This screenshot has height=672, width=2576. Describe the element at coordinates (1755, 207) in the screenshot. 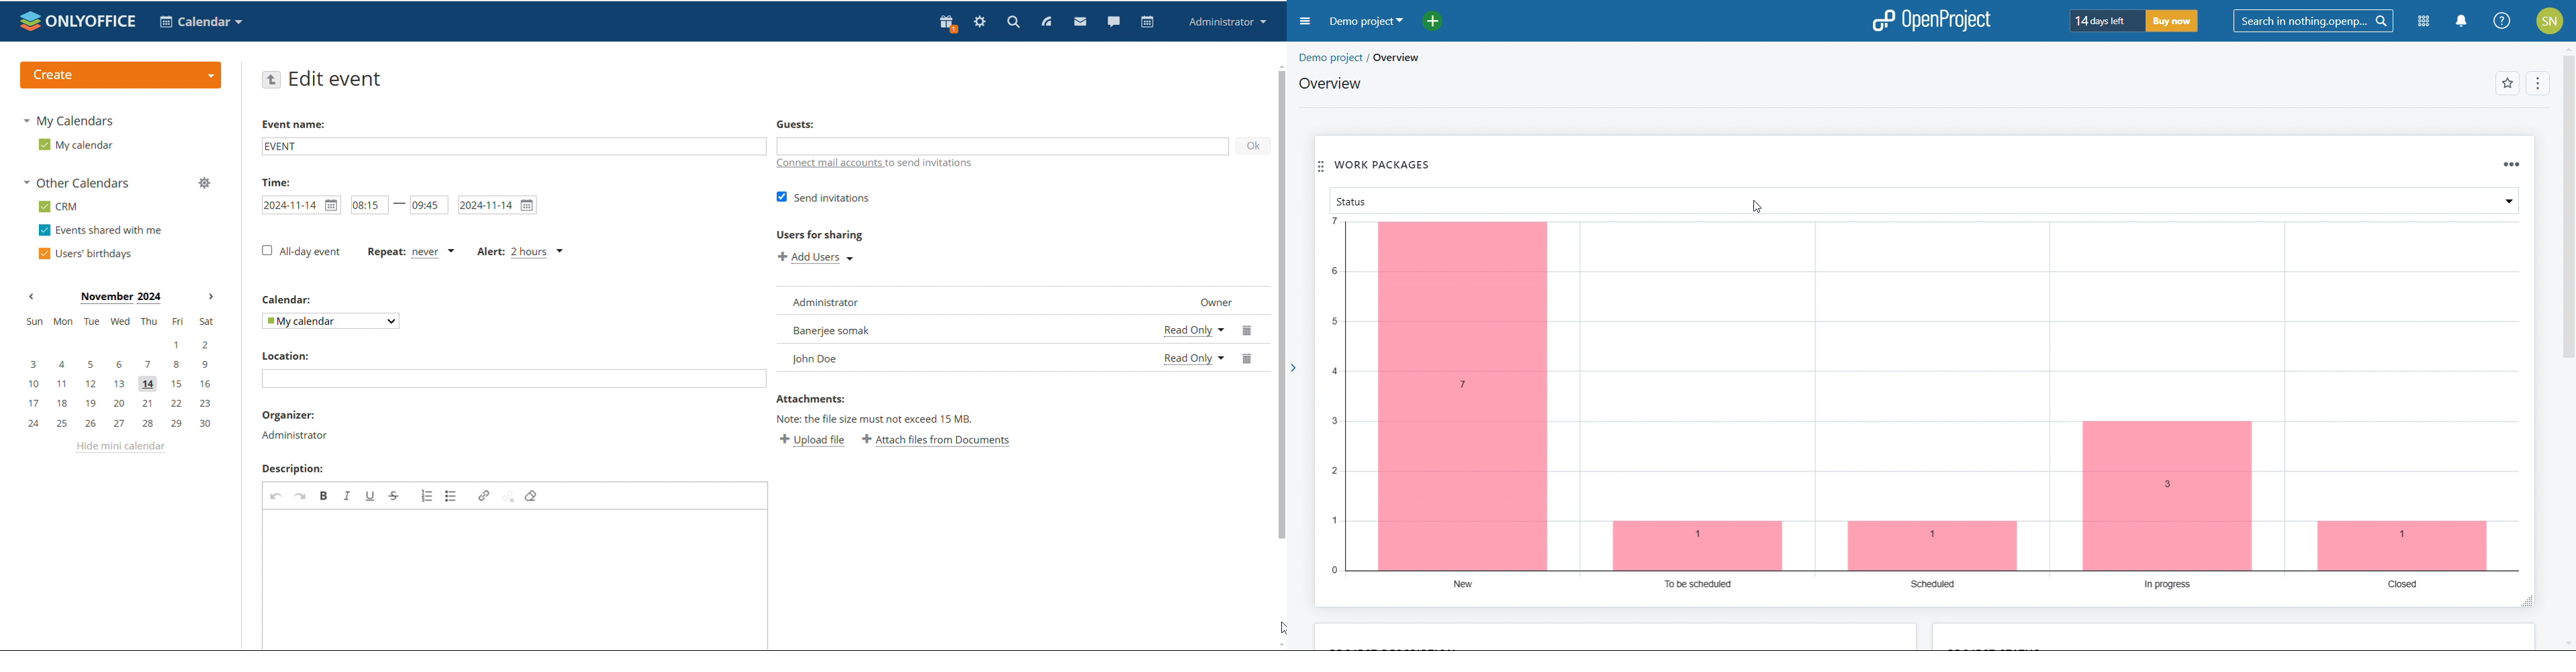

I see `cursor` at that location.